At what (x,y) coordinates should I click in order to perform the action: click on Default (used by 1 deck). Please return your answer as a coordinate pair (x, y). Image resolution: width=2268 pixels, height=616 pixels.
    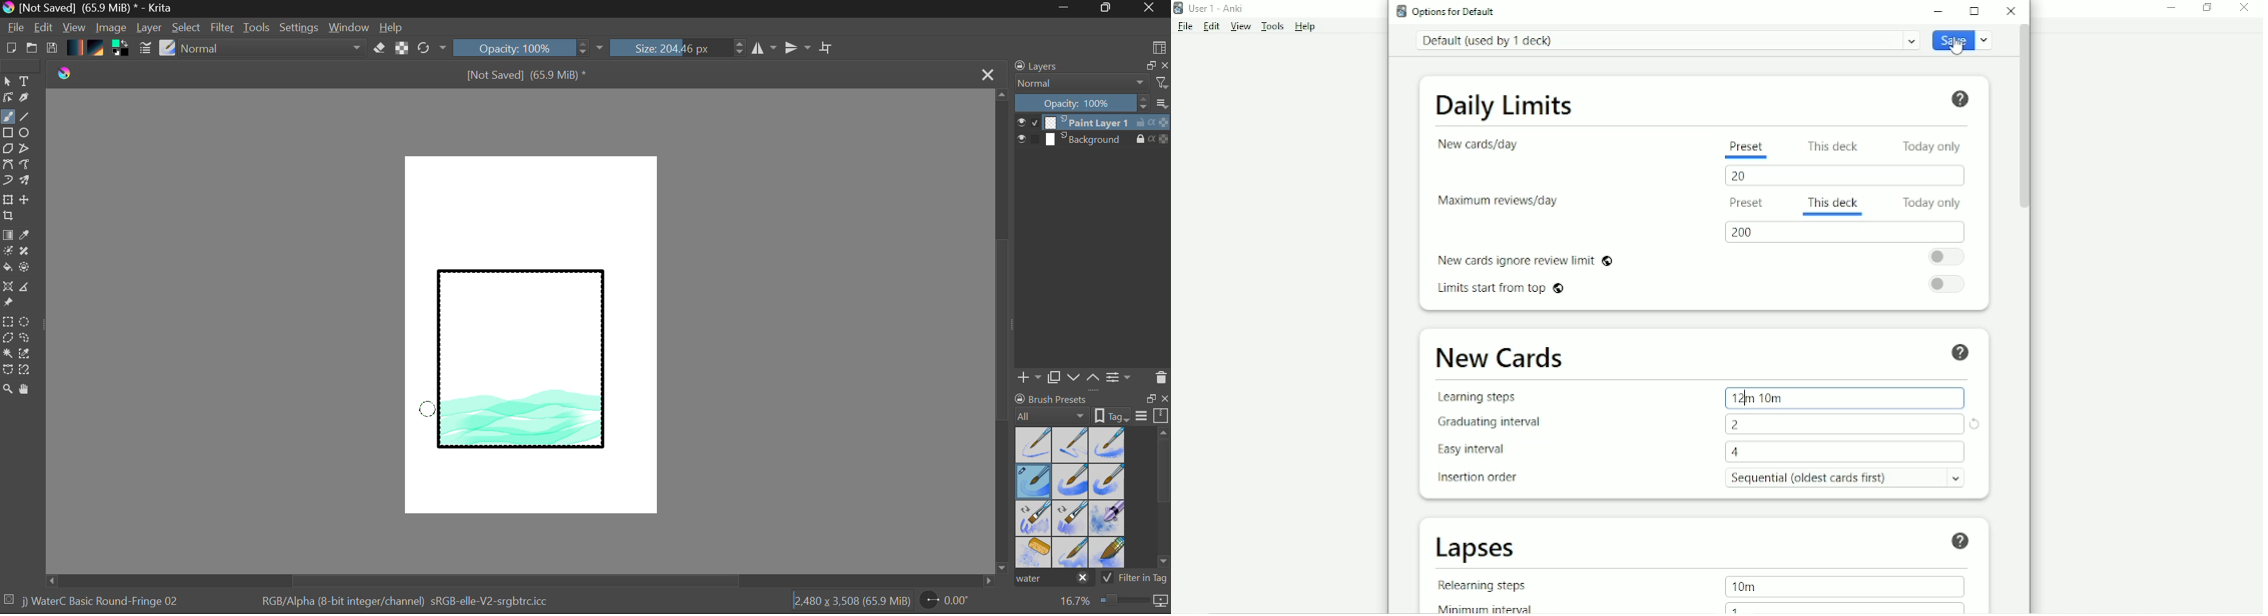
    Looking at the image, I should click on (1664, 42).